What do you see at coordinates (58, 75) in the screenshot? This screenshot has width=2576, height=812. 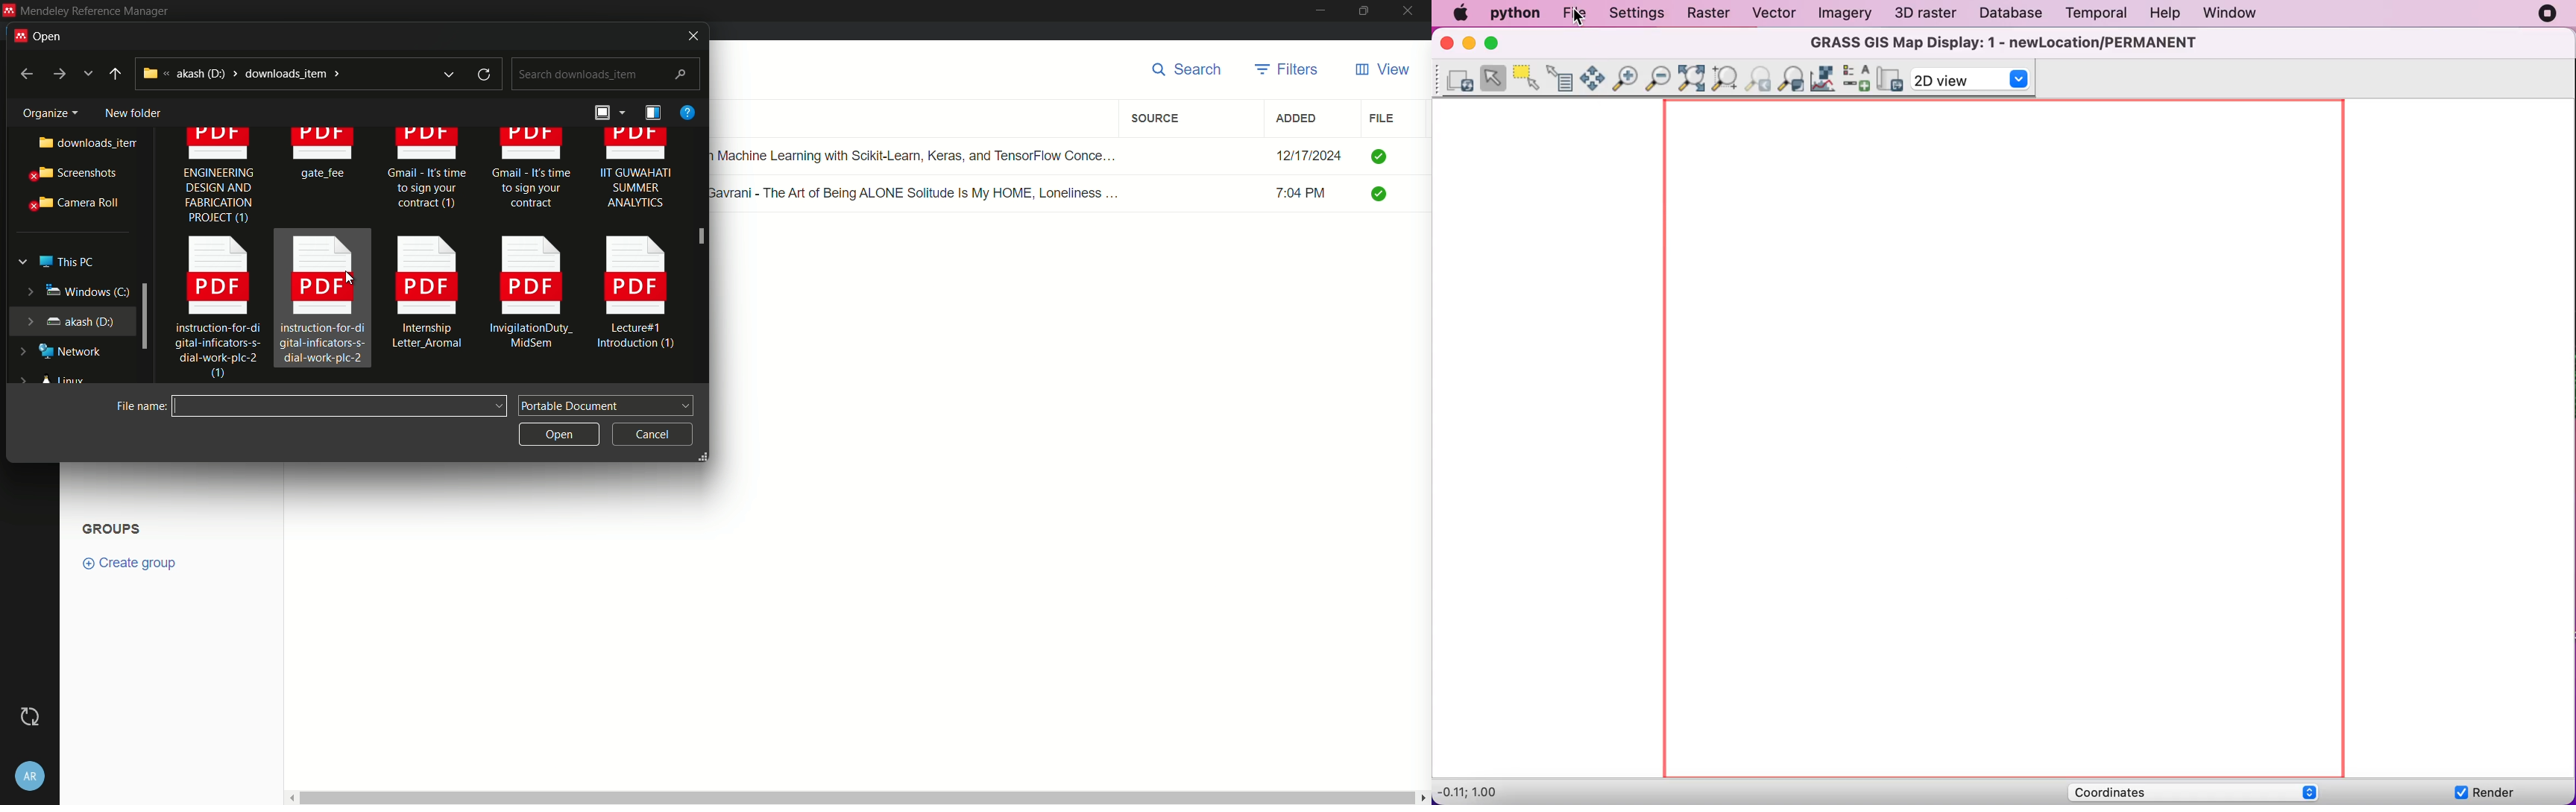 I see `go to` at bounding box center [58, 75].